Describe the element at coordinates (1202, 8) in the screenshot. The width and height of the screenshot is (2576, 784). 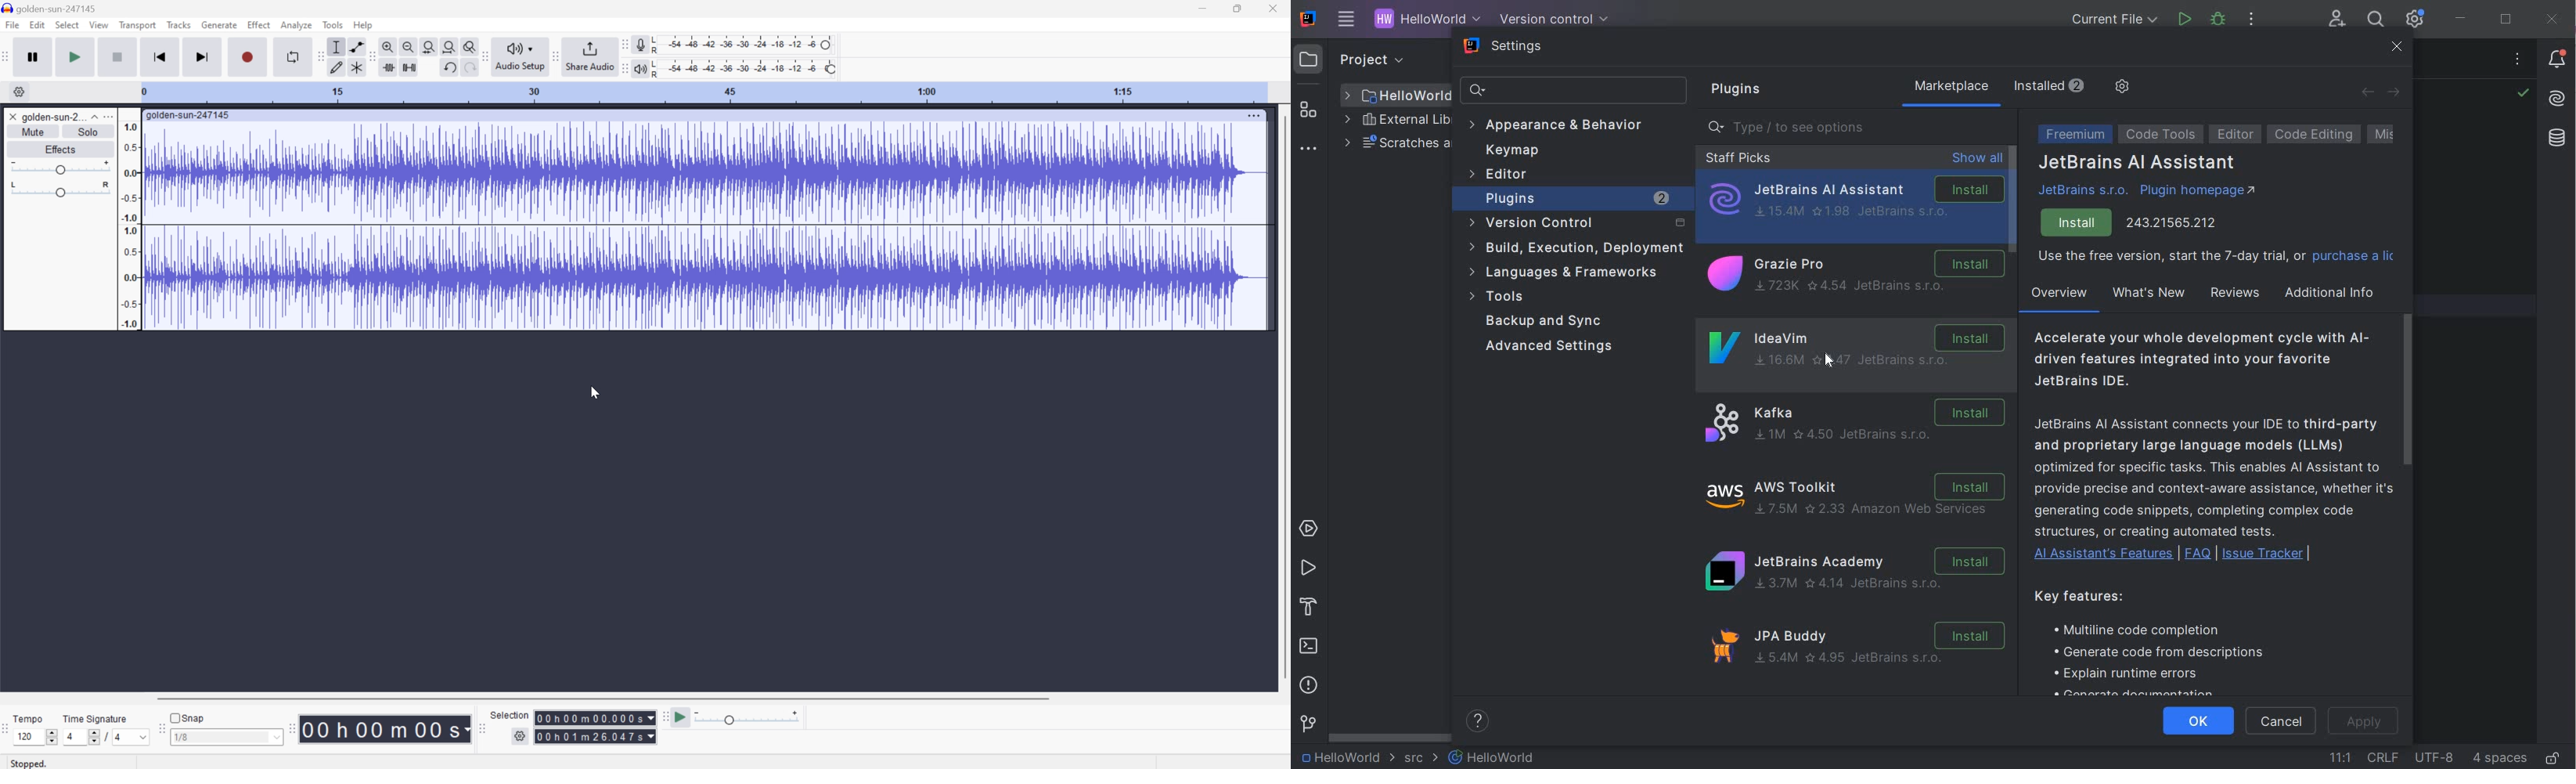
I see `Minimize` at that location.